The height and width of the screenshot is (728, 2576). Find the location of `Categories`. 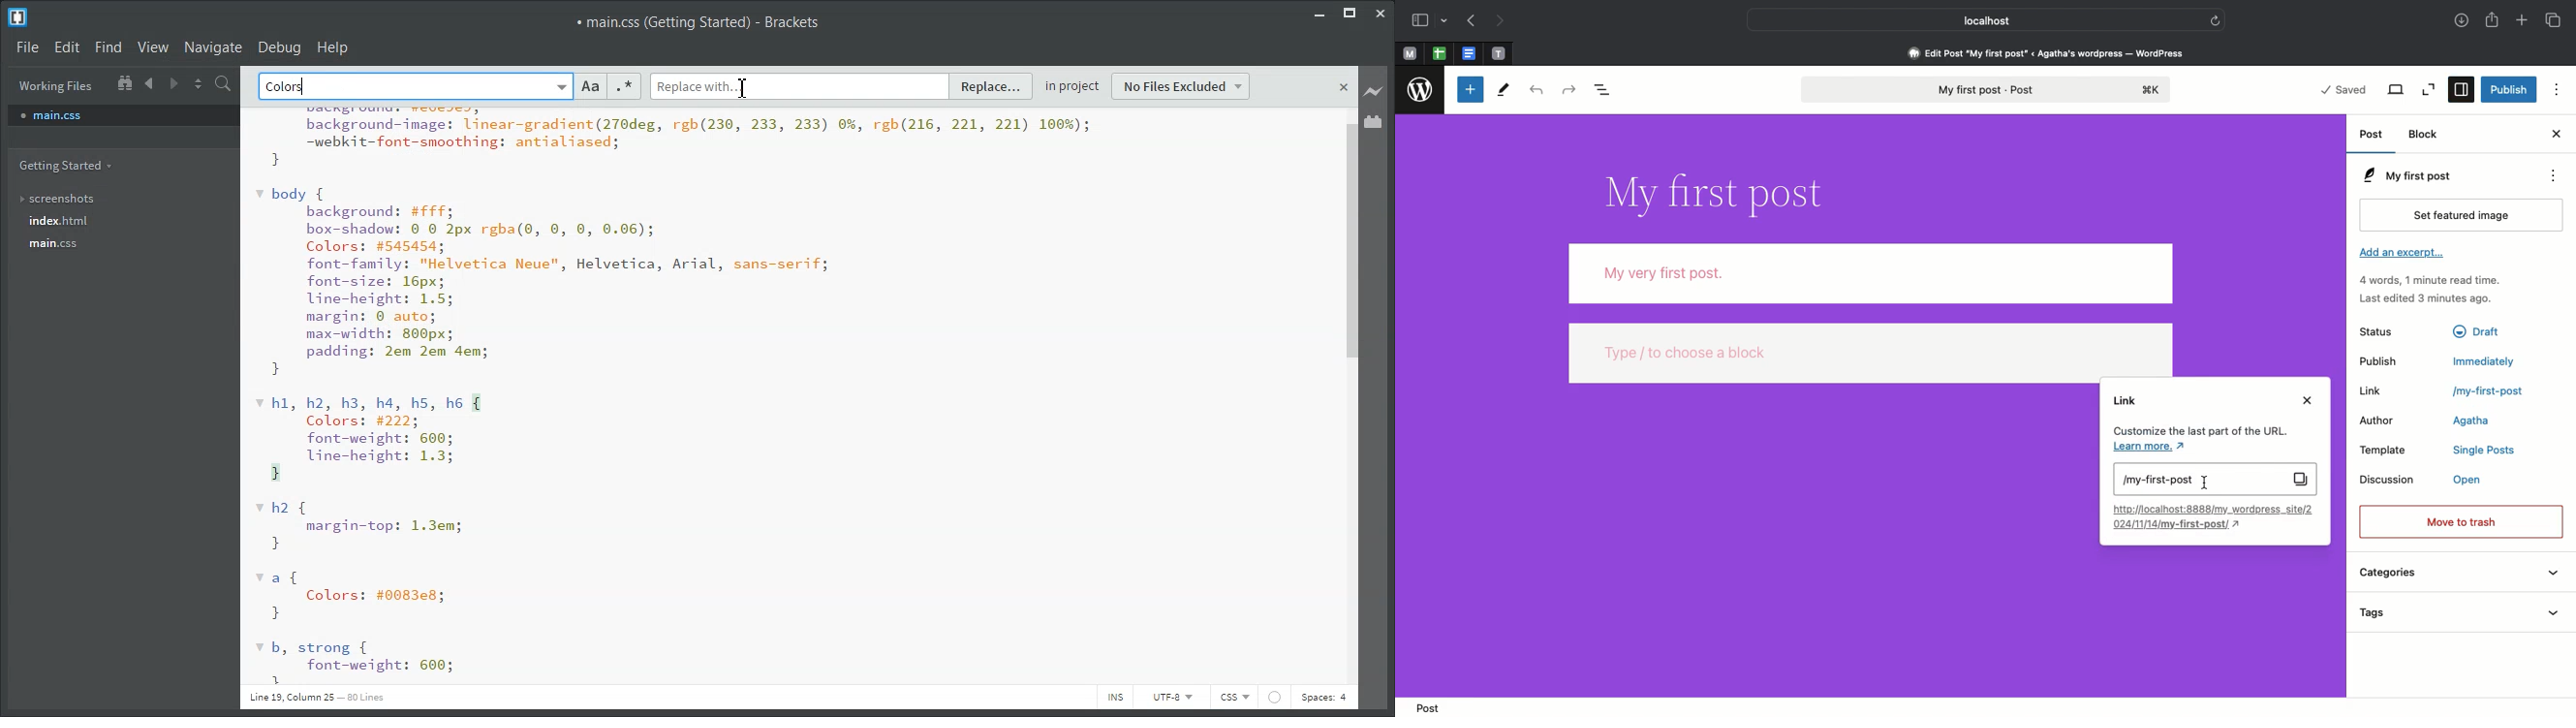

Categories is located at coordinates (2459, 573).